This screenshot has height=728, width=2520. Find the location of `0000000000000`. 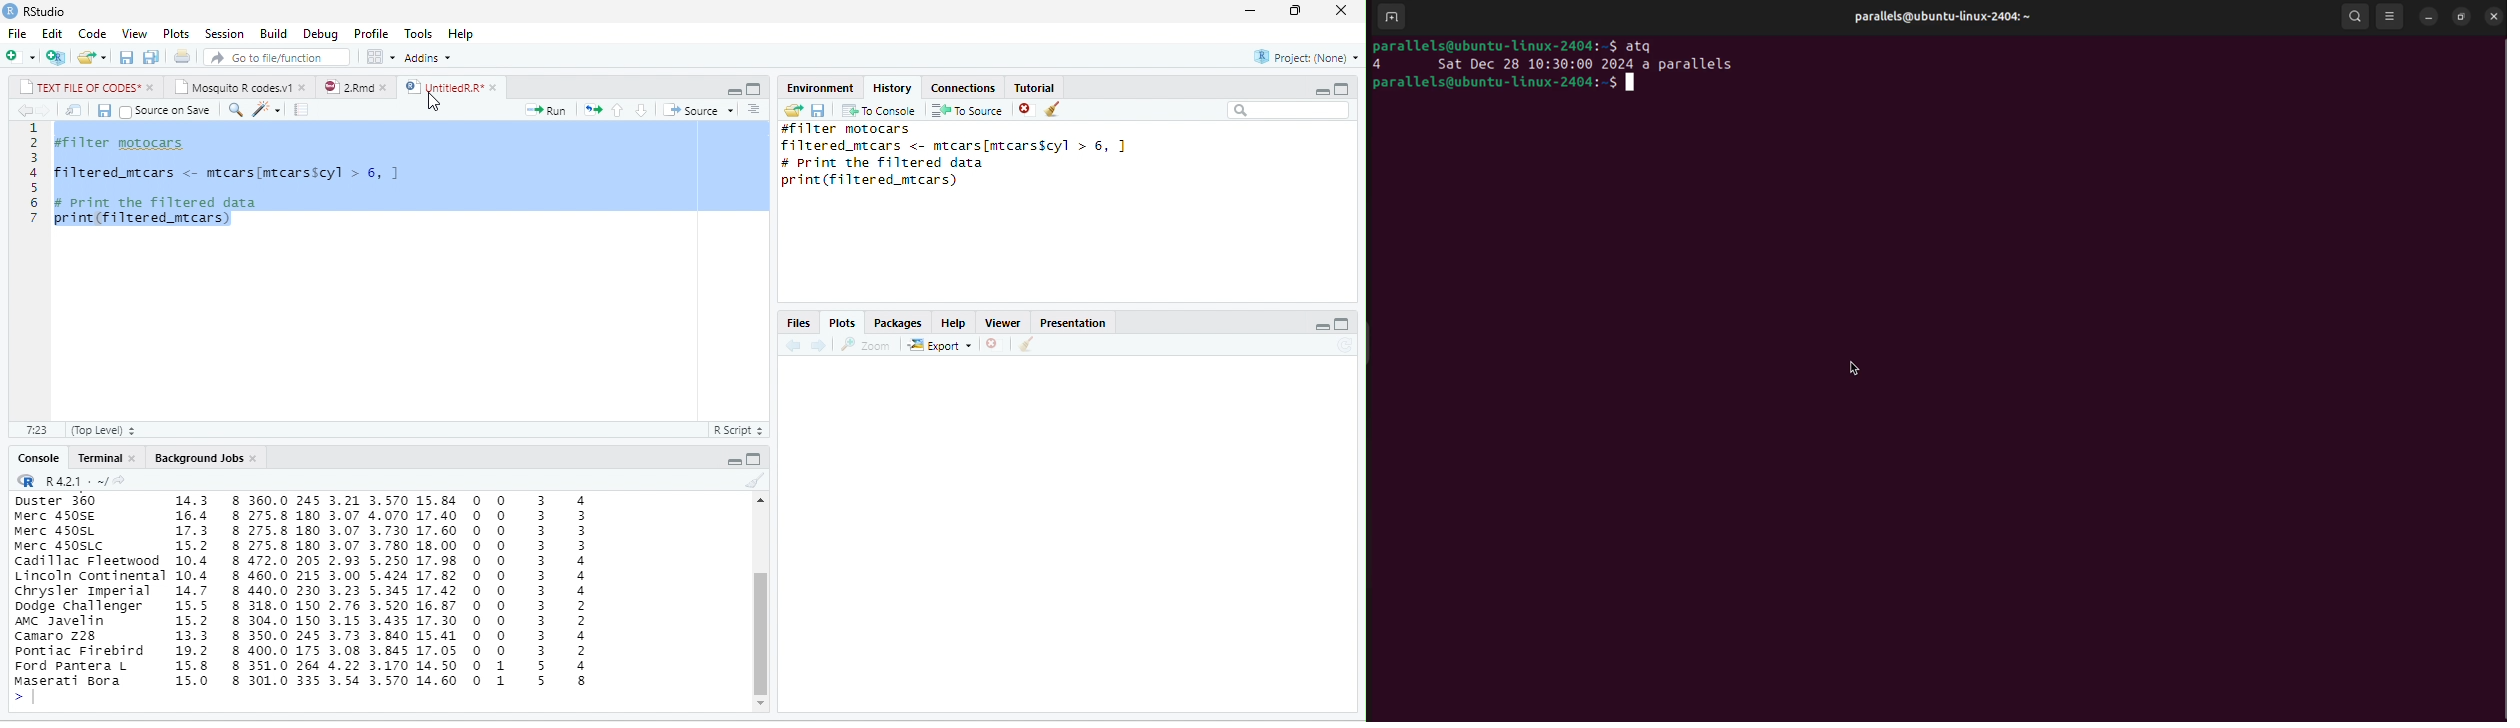

0000000000000 is located at coordinates (475, 590).